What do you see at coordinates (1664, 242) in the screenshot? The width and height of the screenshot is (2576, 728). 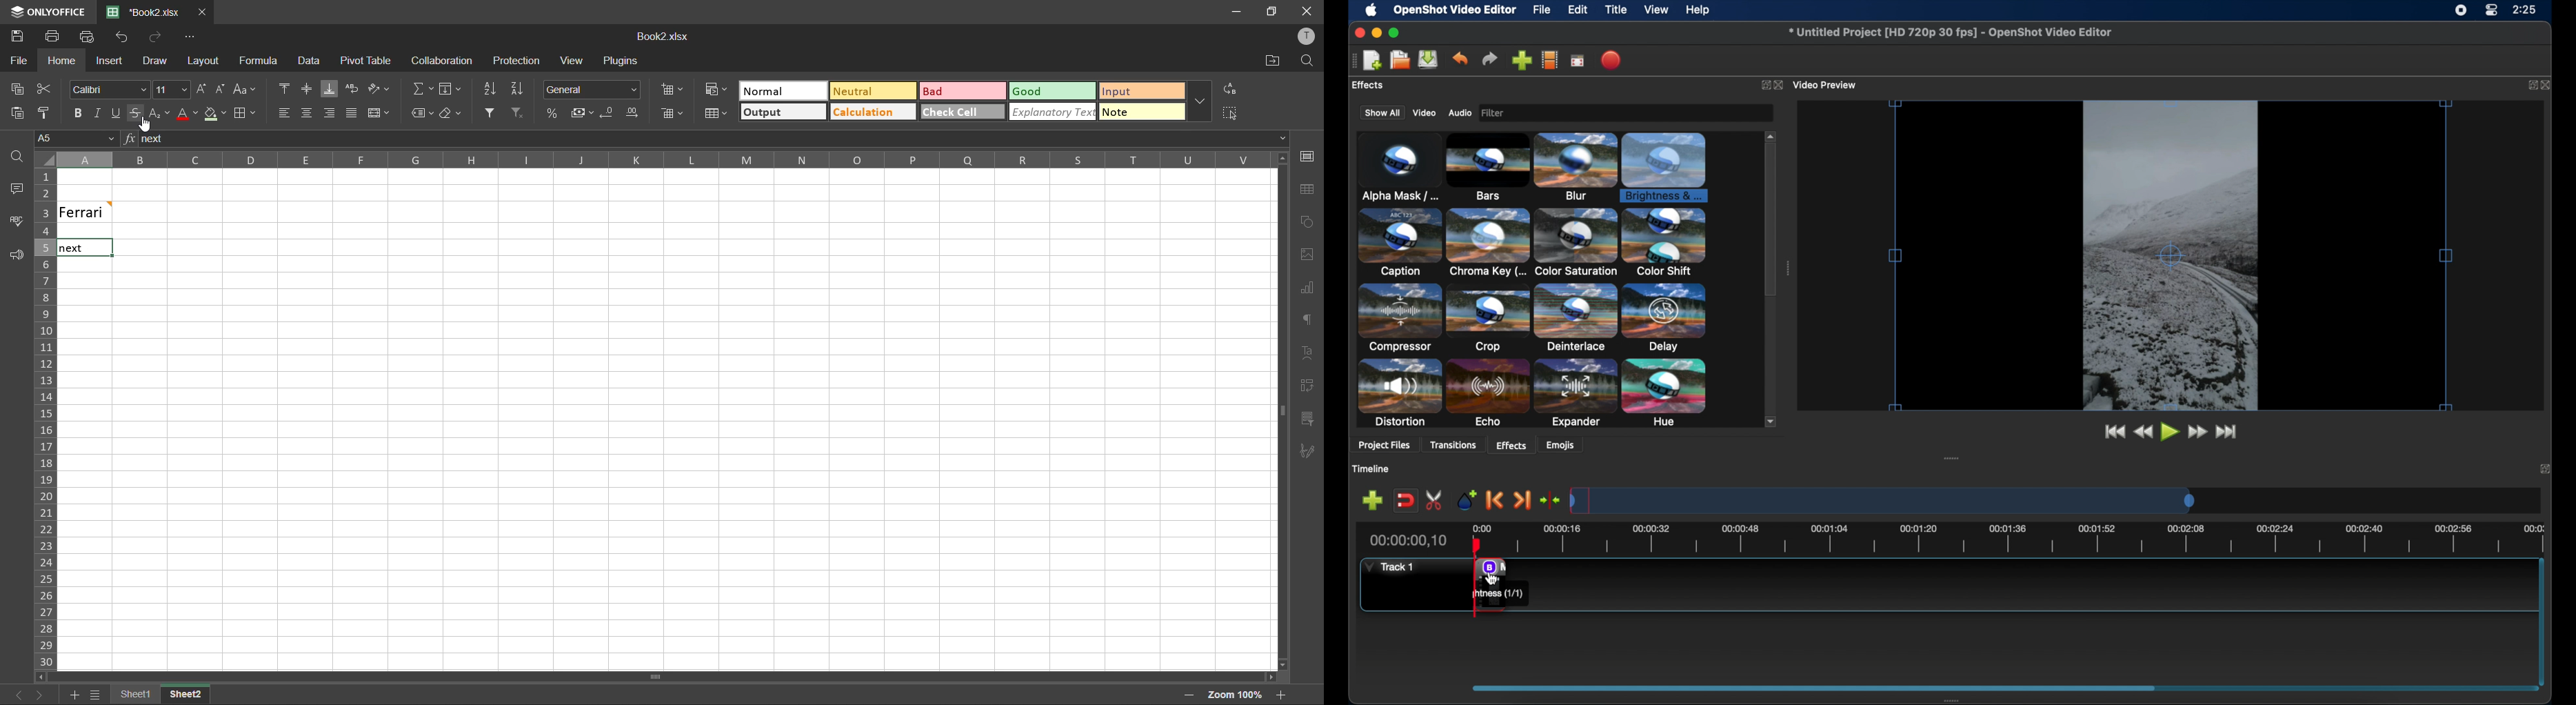 I see `color shift` at bounding box center [1664, 242].